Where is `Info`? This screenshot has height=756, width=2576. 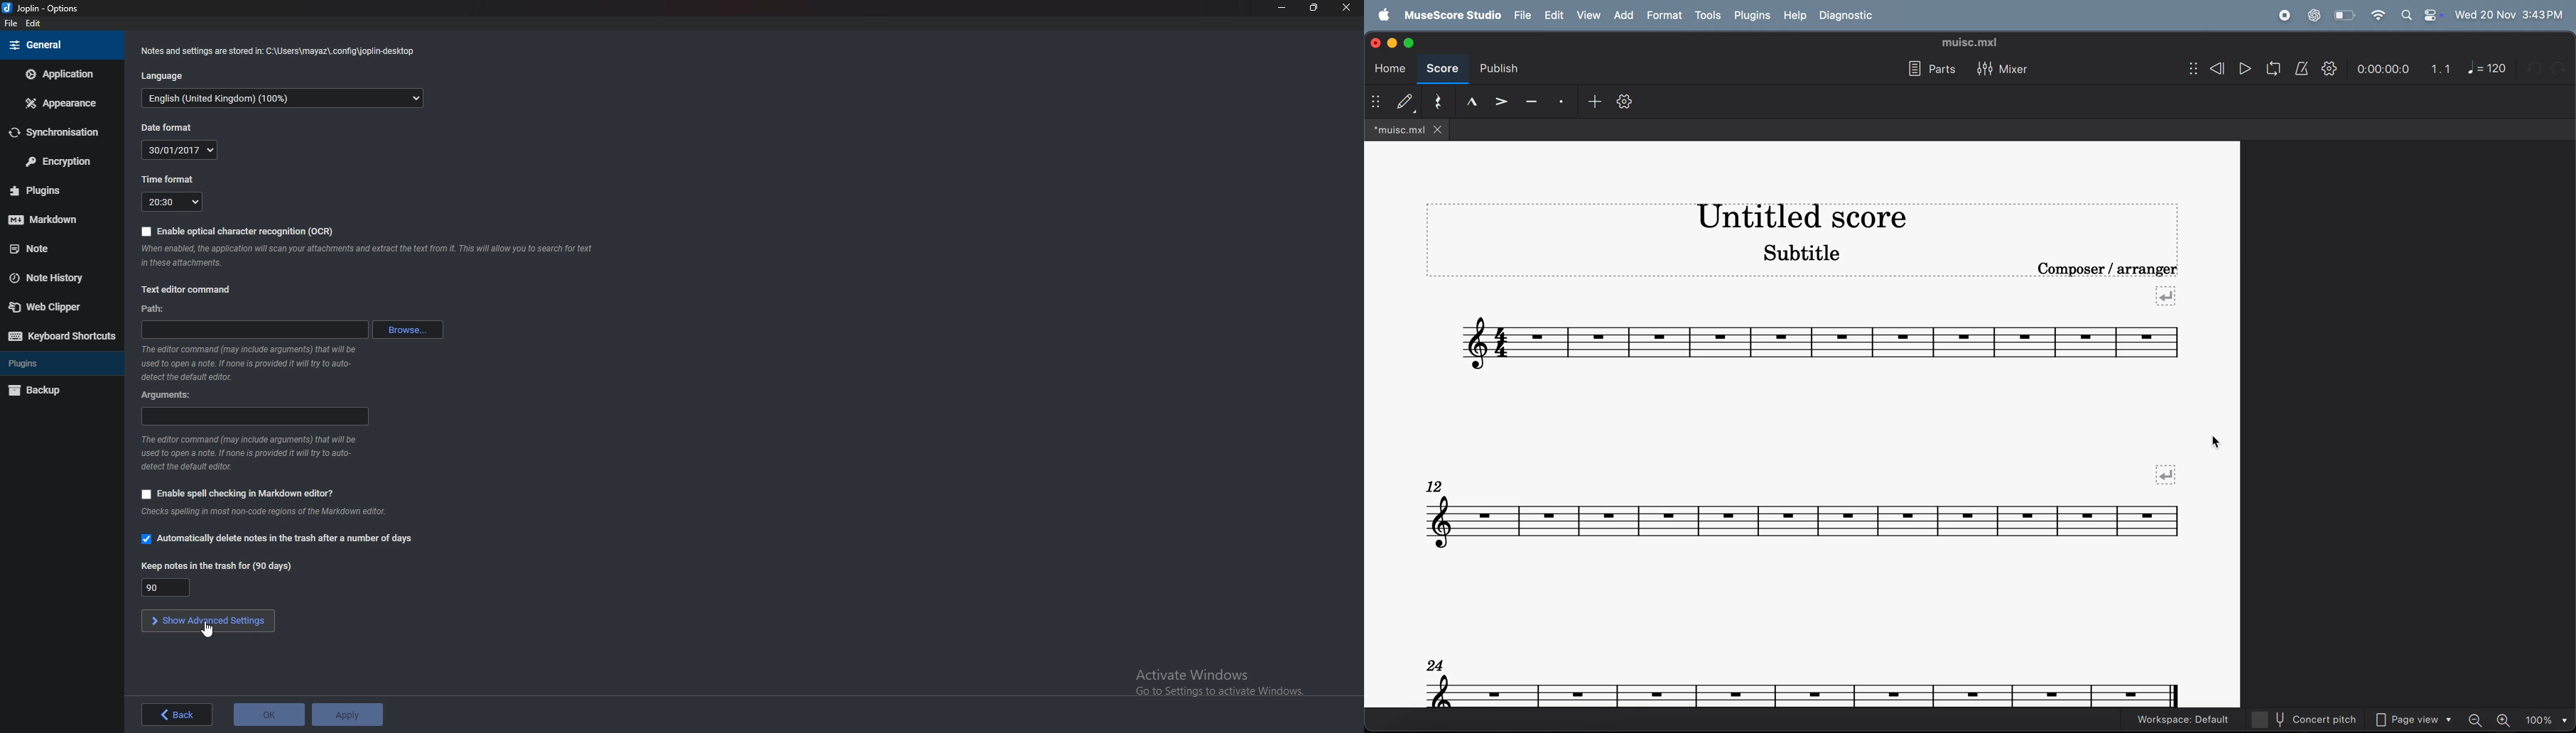
Info is located at coordinates (249, 454).